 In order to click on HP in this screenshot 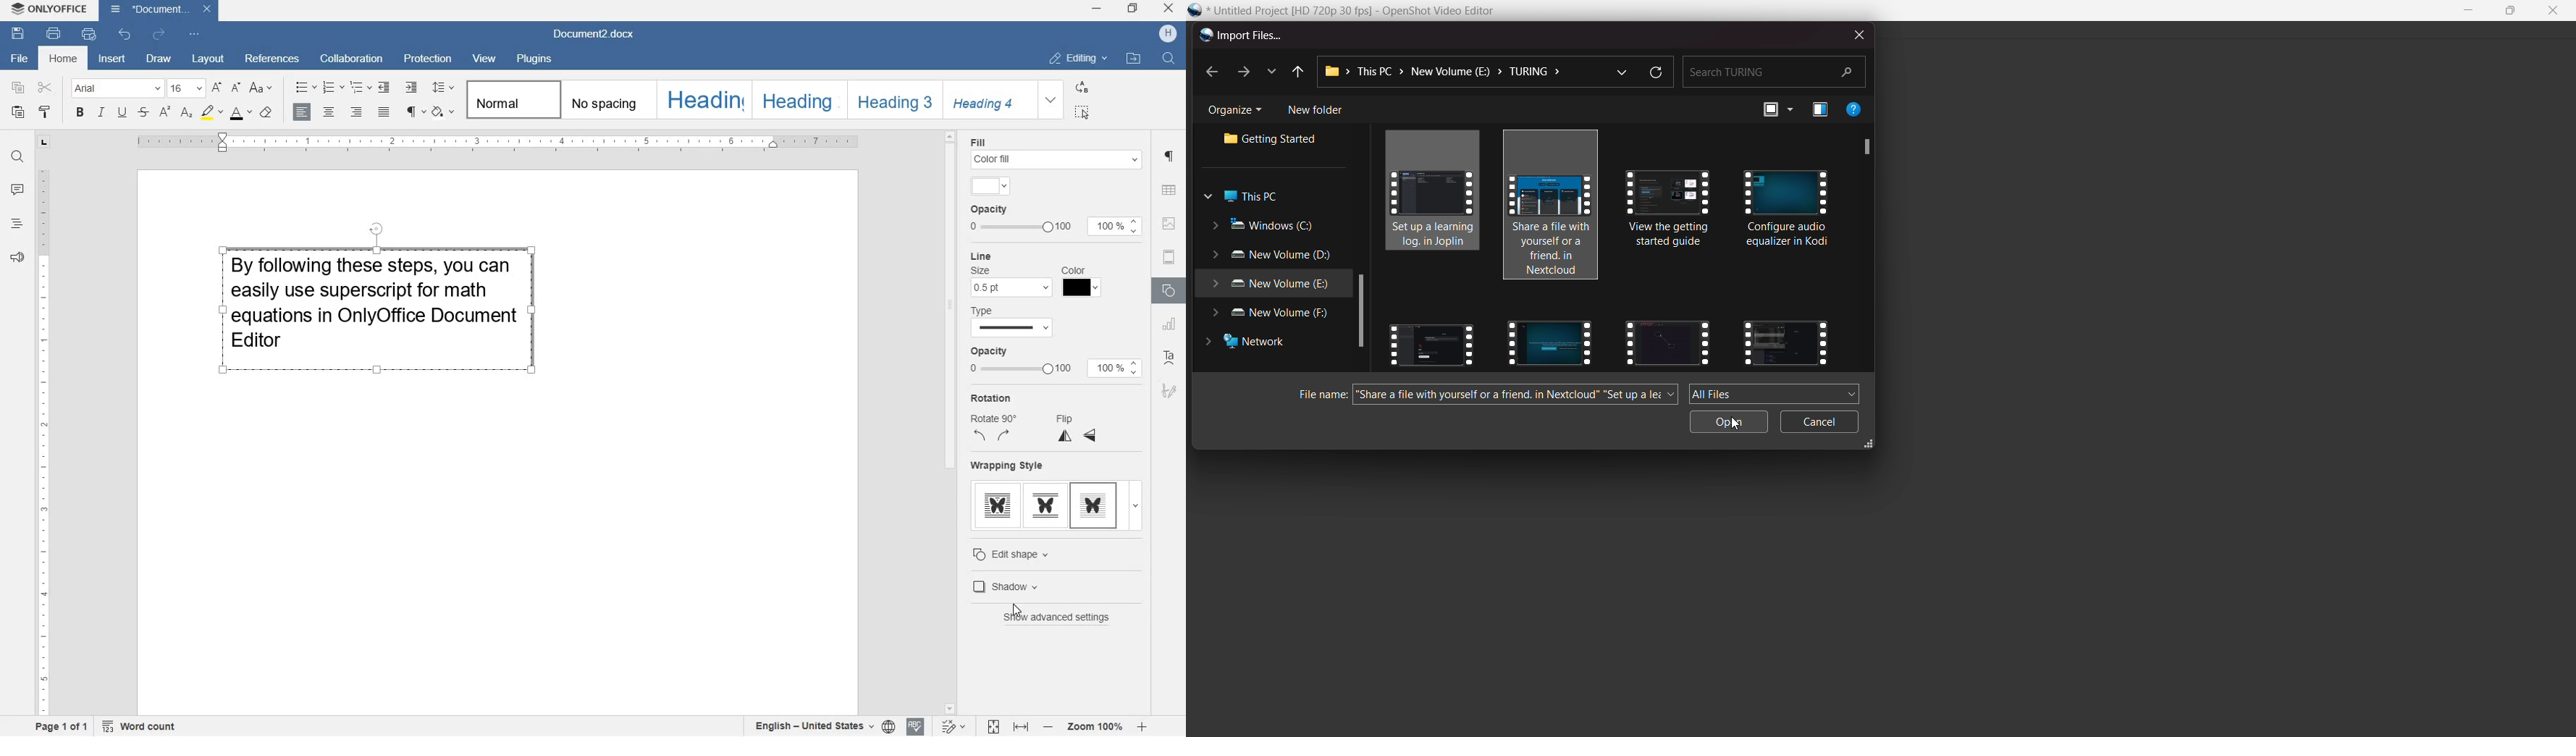, I will do `click(1168, 32)`.